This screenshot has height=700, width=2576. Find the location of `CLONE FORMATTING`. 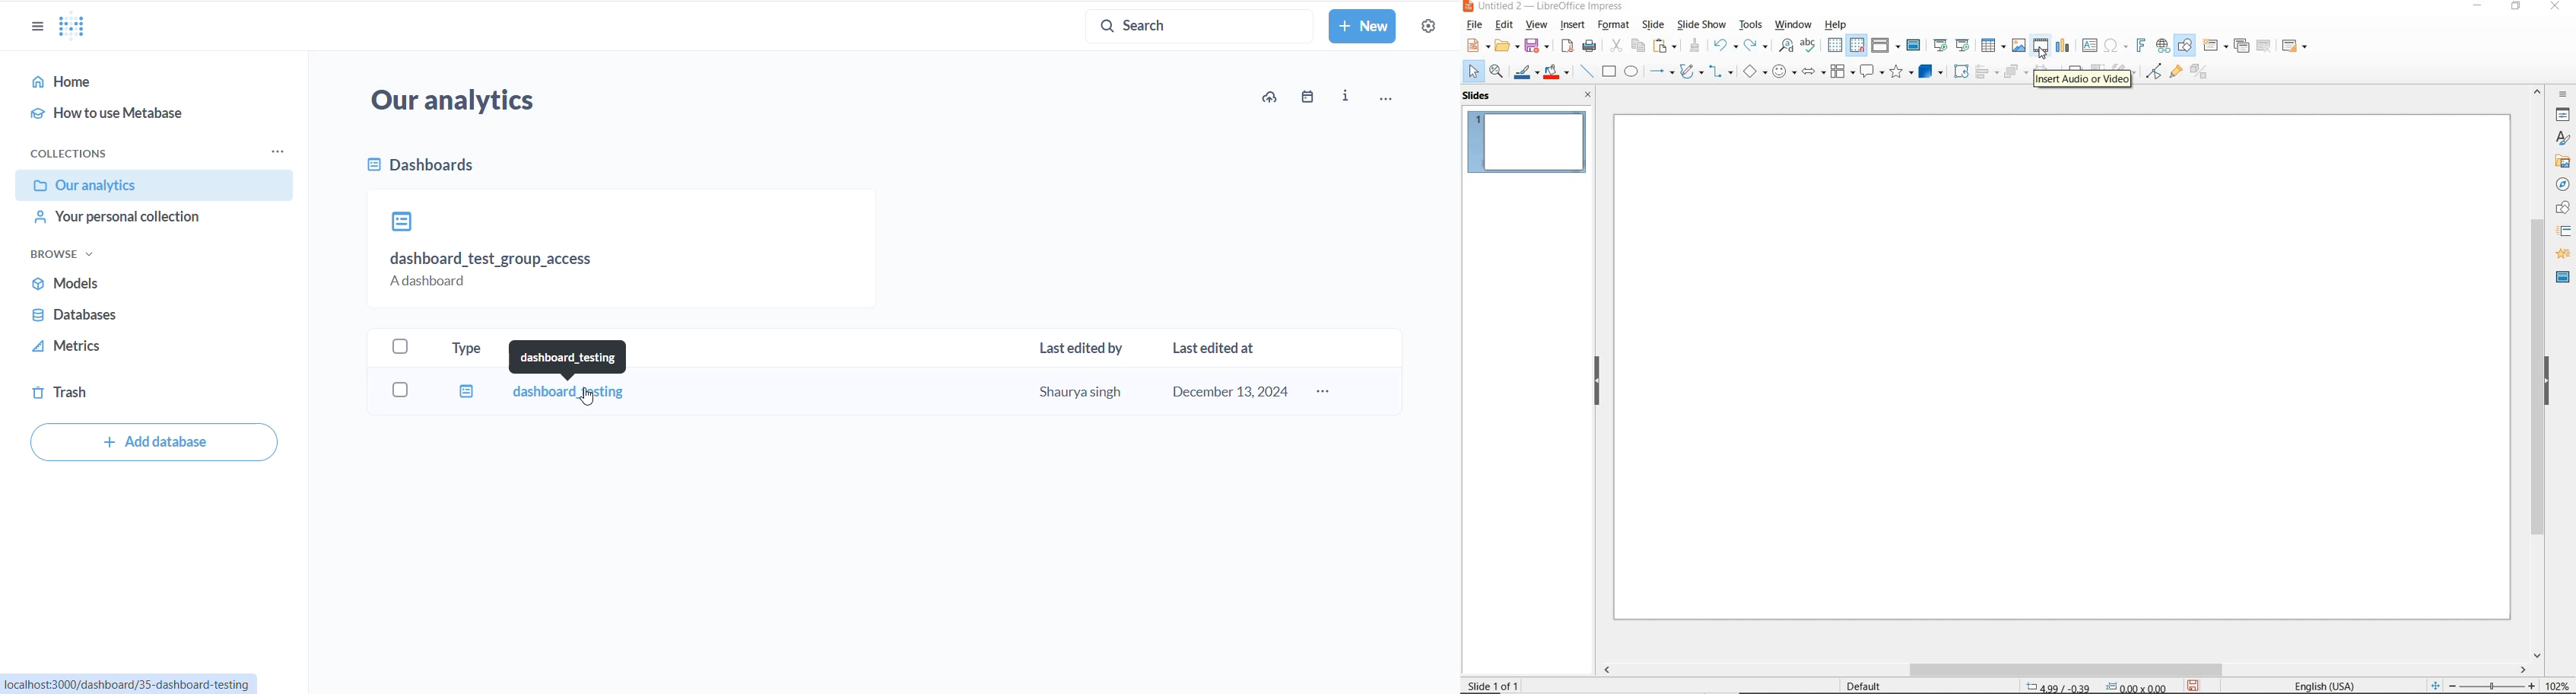

CLONE FORMATTING is located at coordinates (1694, 47).